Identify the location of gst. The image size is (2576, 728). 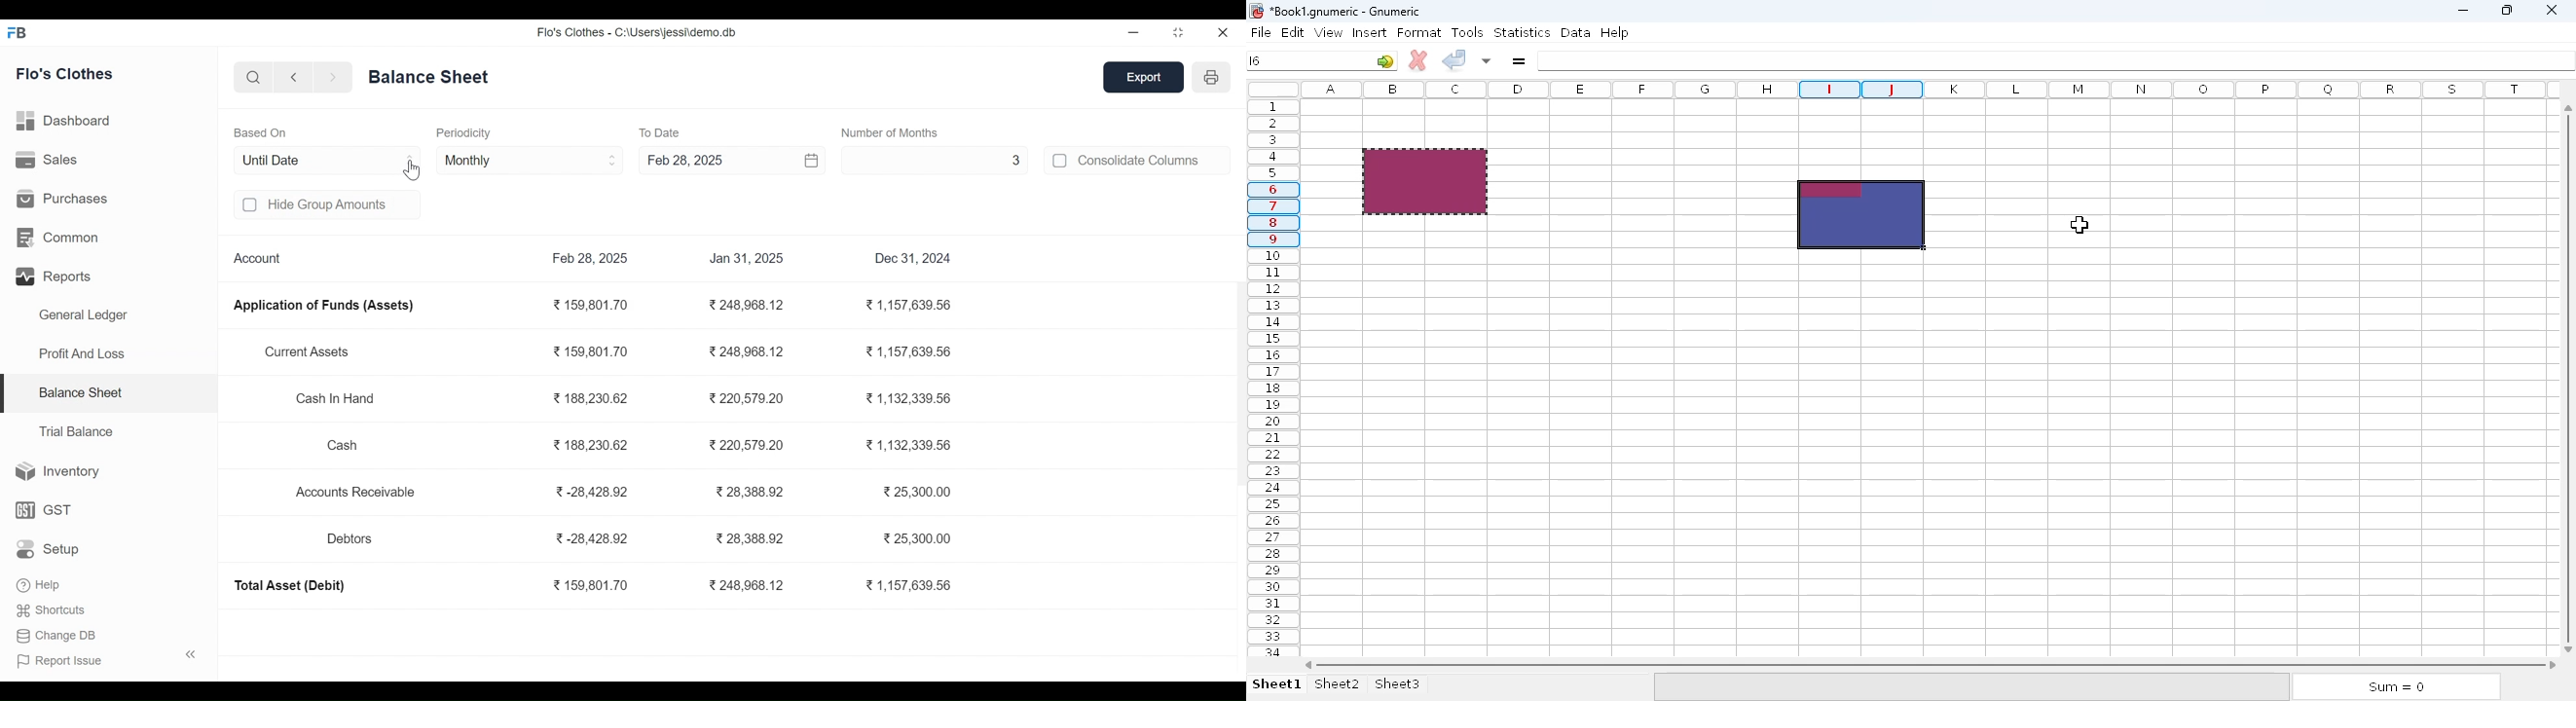
(45, 510).